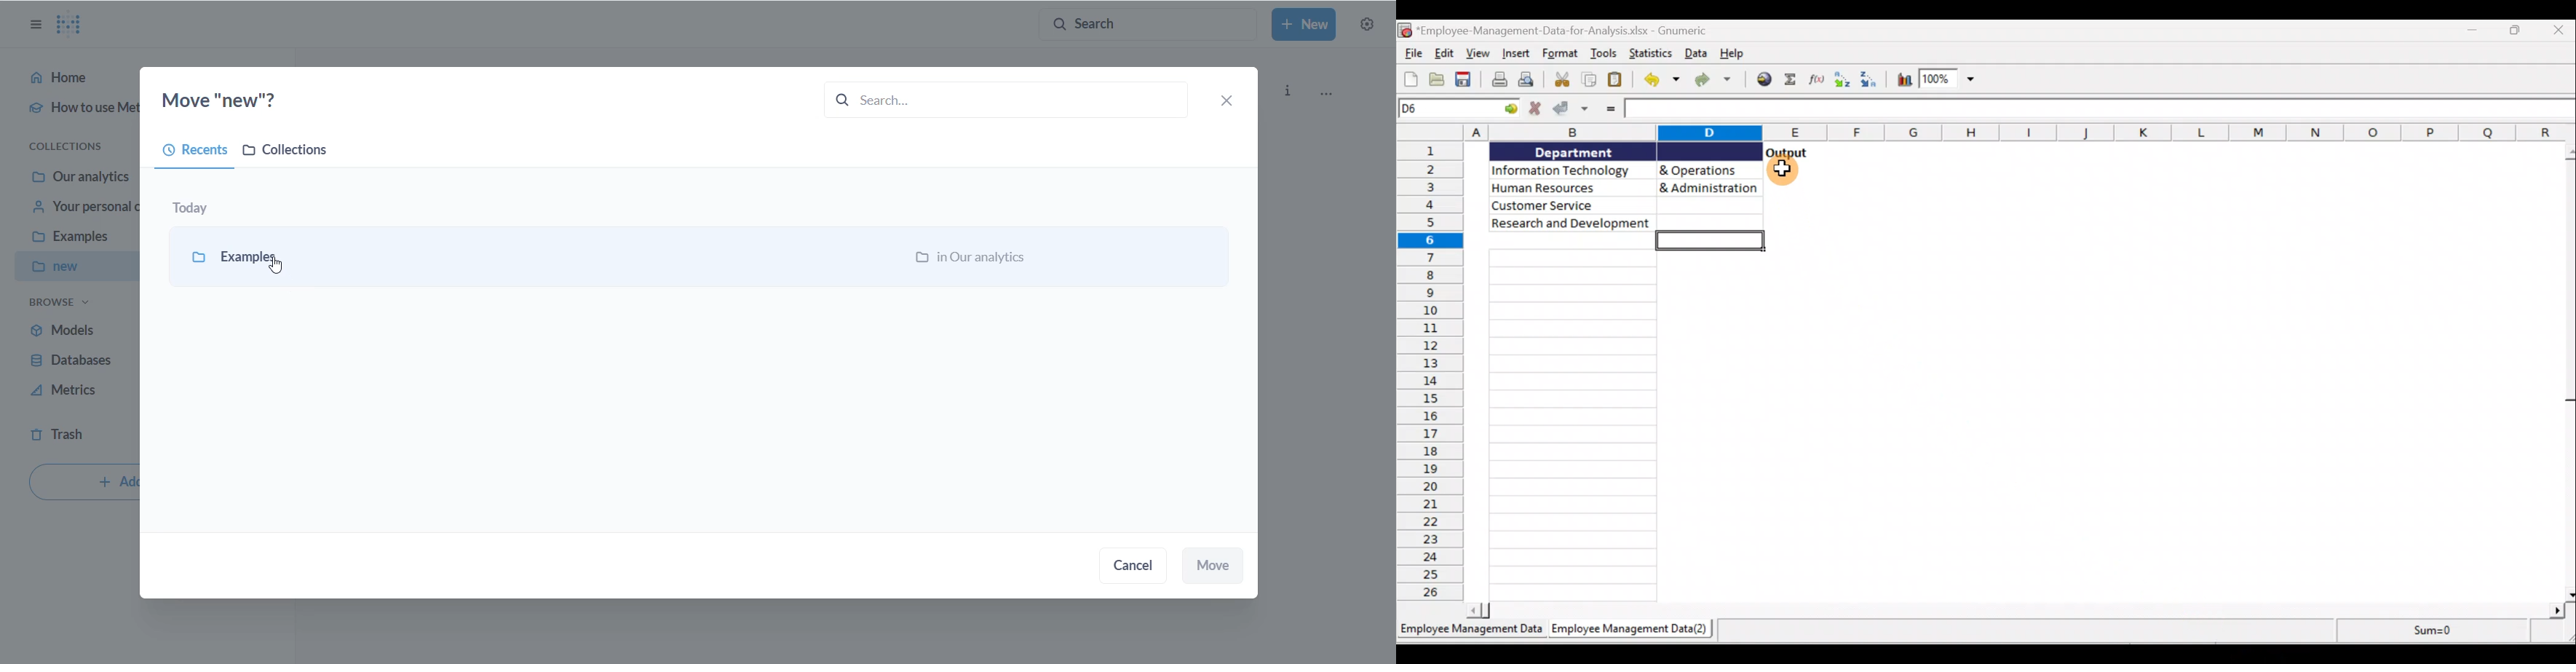 This screenshot has width=2576, height=672. Describe the element at coordinates (1696, 54) in the screenshot. I see `Data` at that location.